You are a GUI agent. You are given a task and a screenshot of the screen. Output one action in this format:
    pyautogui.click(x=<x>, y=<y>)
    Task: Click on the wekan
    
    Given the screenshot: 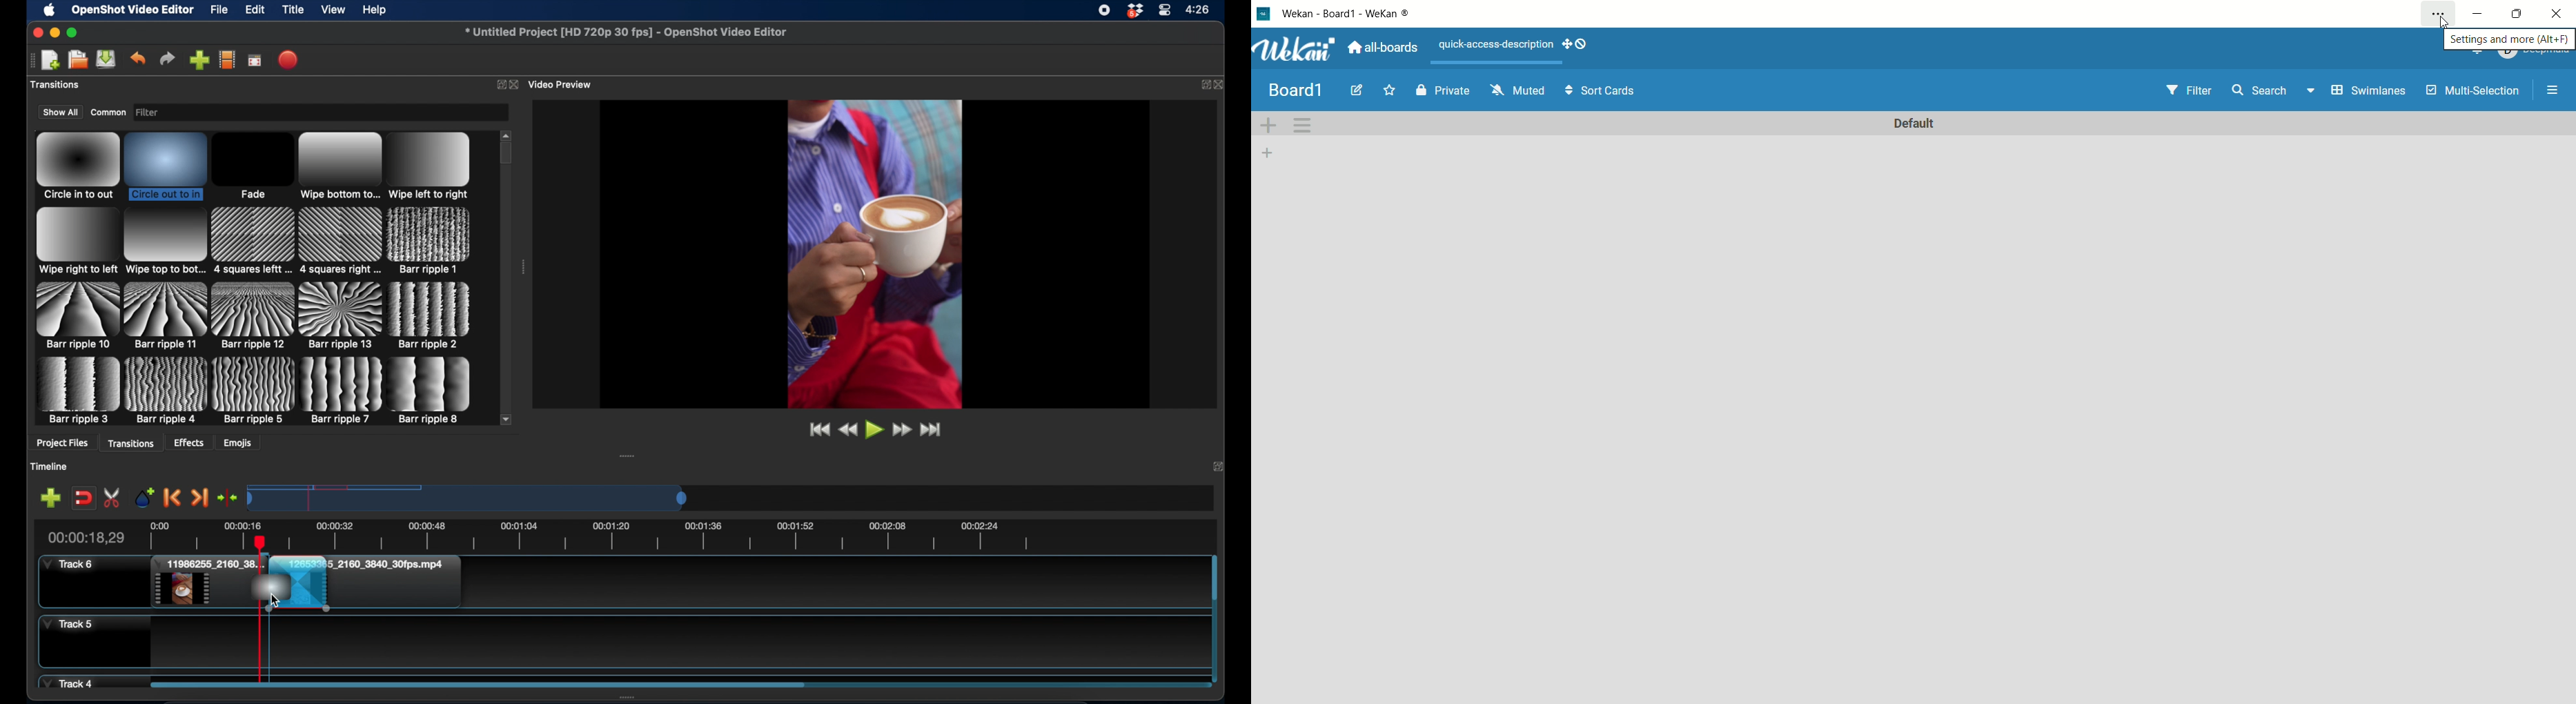 What is the action you would take?
    pyautogui.click(x=1295, y=50)
    